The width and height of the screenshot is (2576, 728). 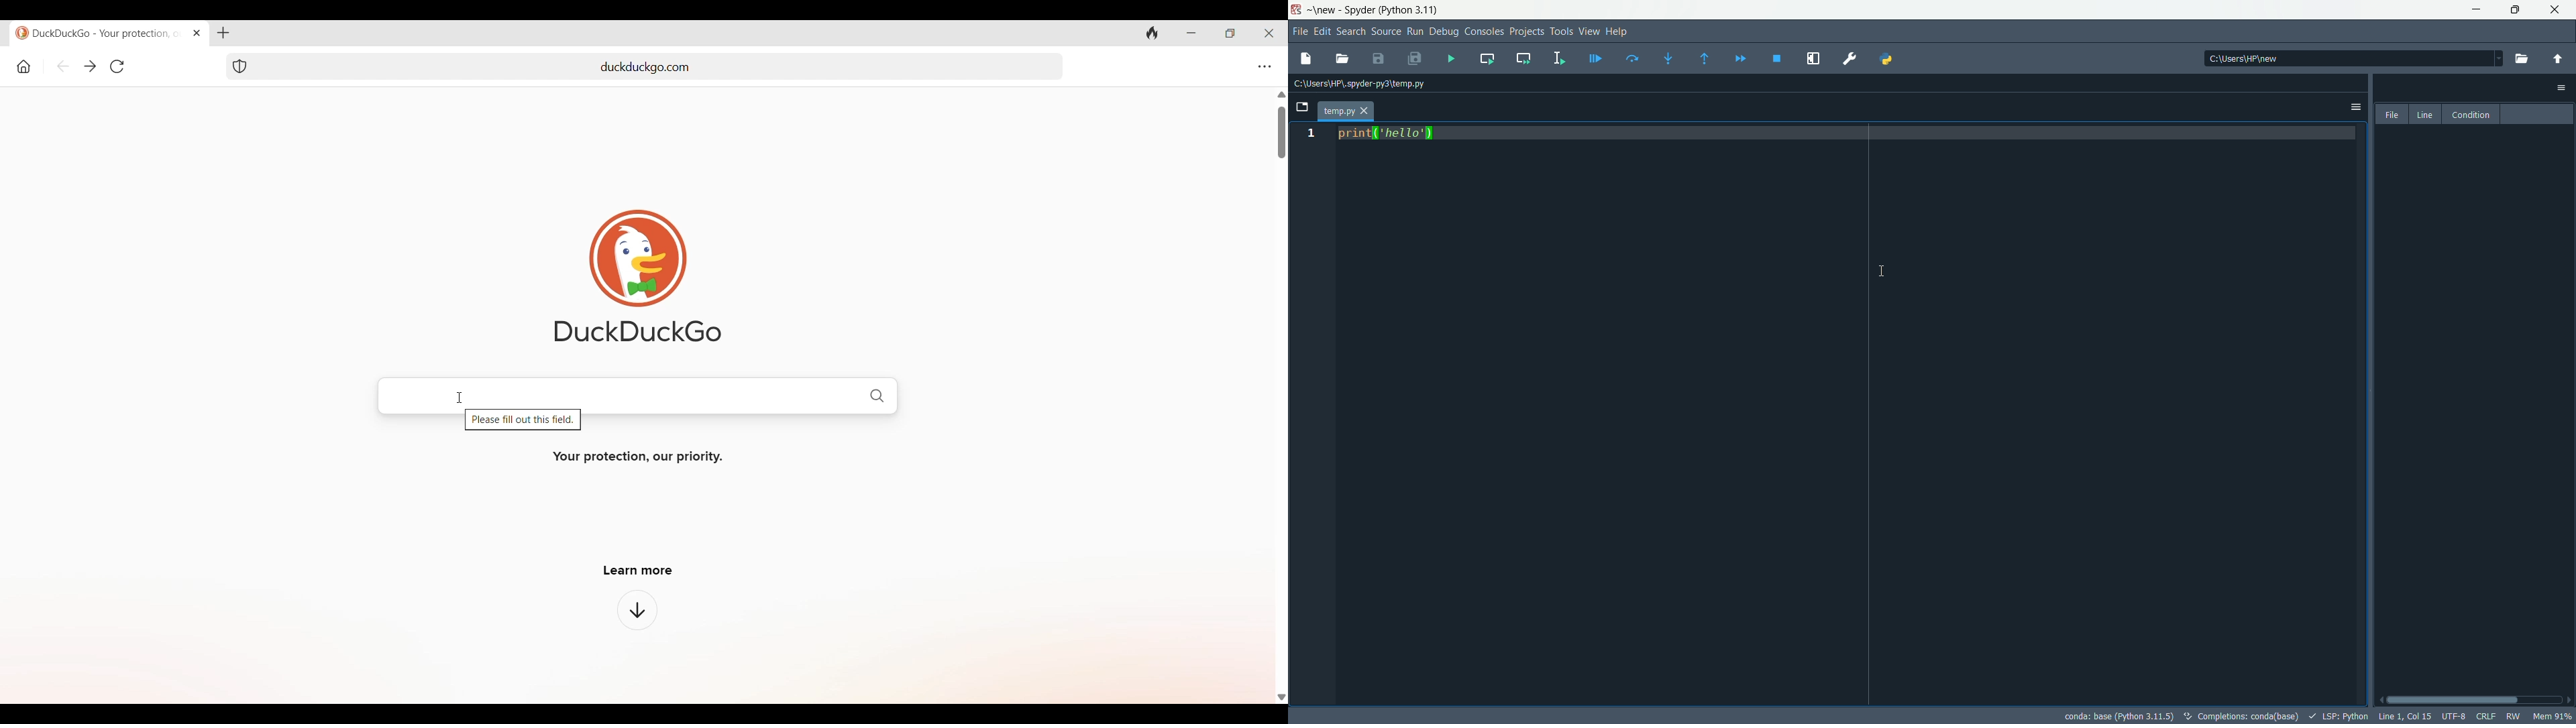 What do you see at coordinates (2120, 716) in the screenshot?
I see `conda: base (python 3.11.5)` at bounding box center [2120, 716].